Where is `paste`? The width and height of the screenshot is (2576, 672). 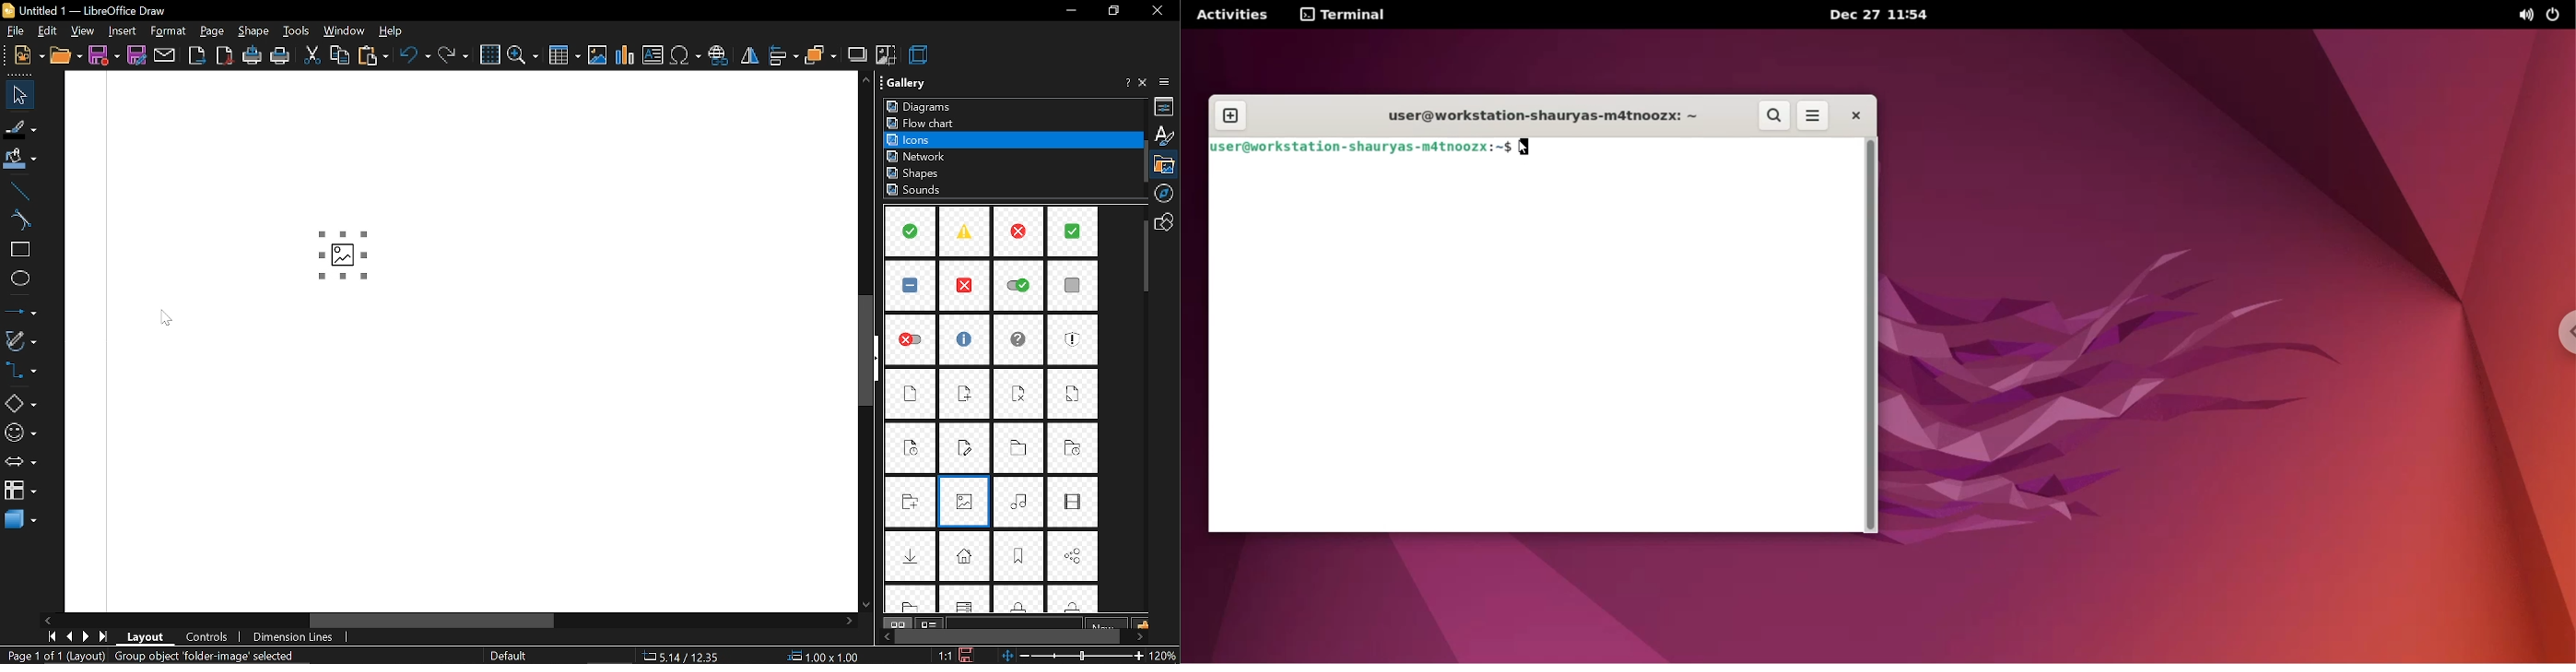
paste is located at coordinates (372, 55).